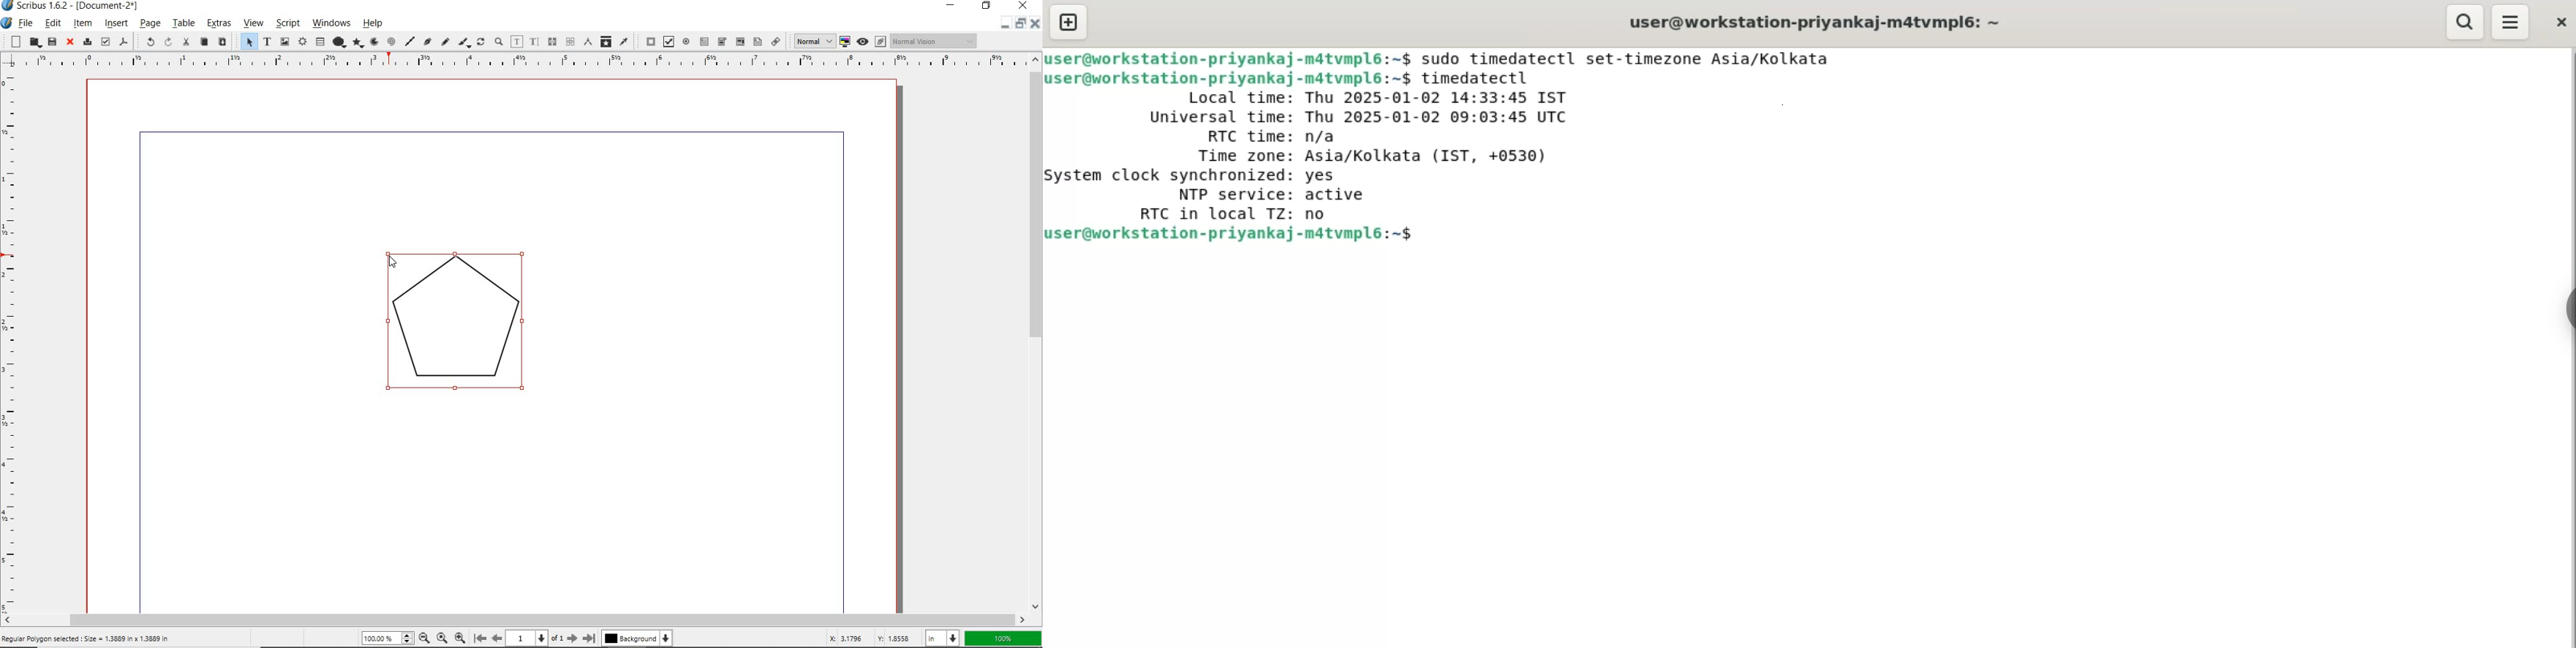 The height and width of the screenshot is (672, 2576). What do you see at coordinates (13, 42) in the screenshot?
I see `new` at bounding box center [13, 42].